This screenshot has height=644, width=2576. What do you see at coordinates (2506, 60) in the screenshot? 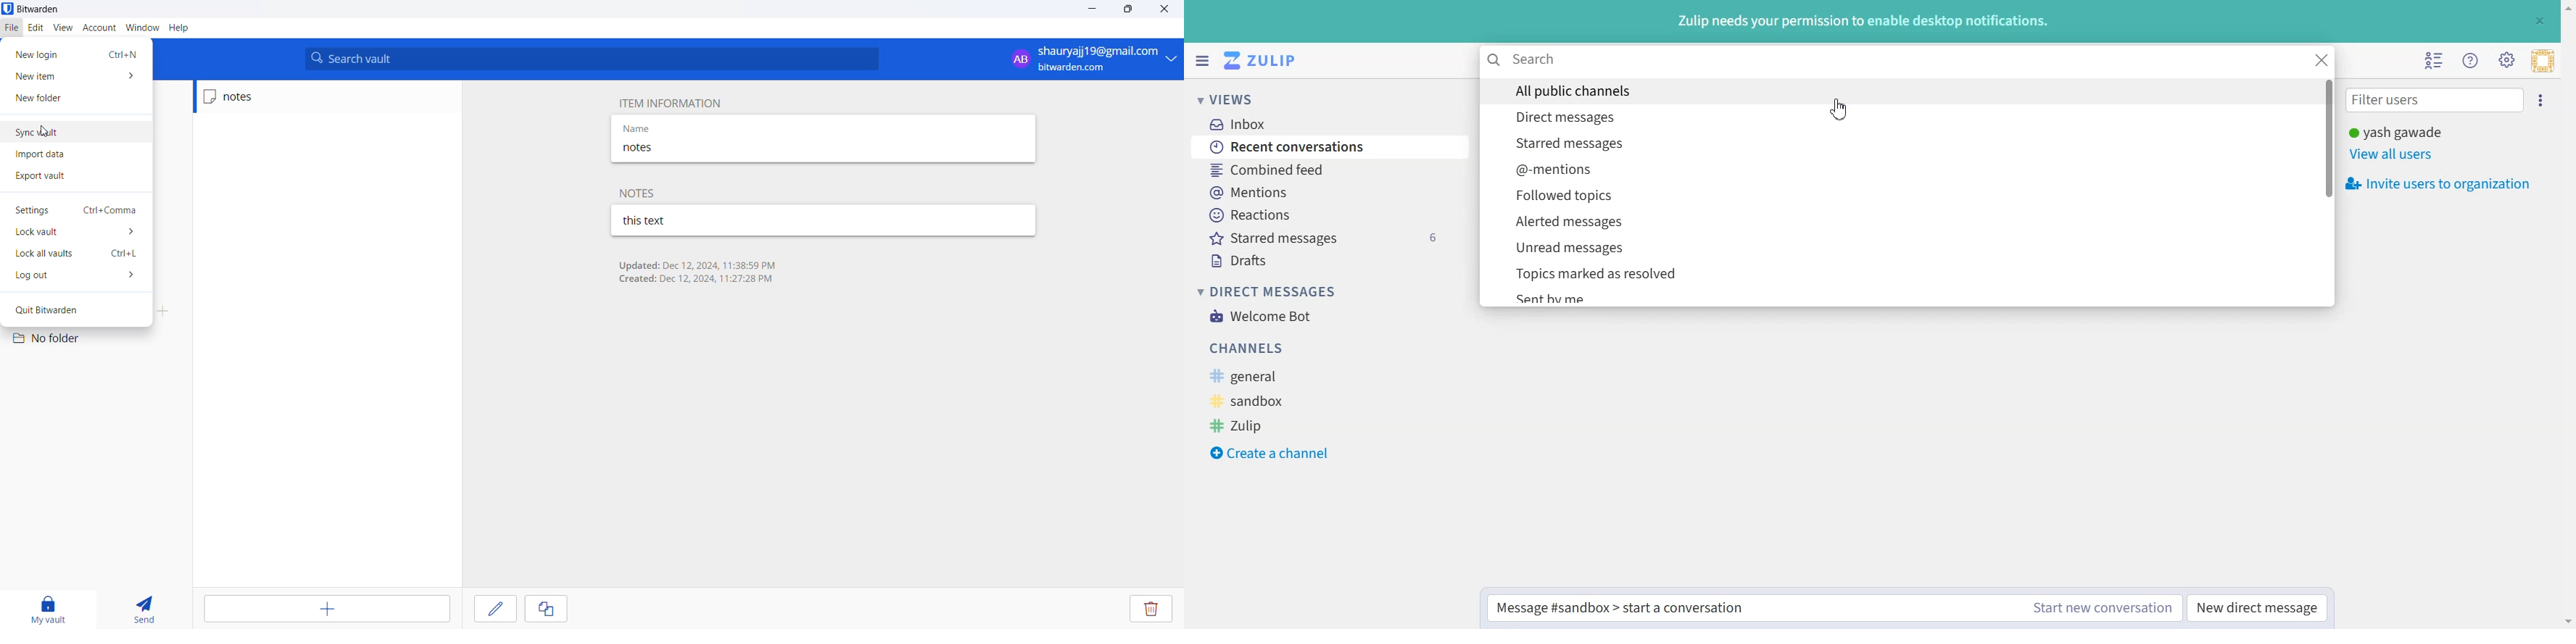
I see `Settings` at bounding box center [2506, 60].